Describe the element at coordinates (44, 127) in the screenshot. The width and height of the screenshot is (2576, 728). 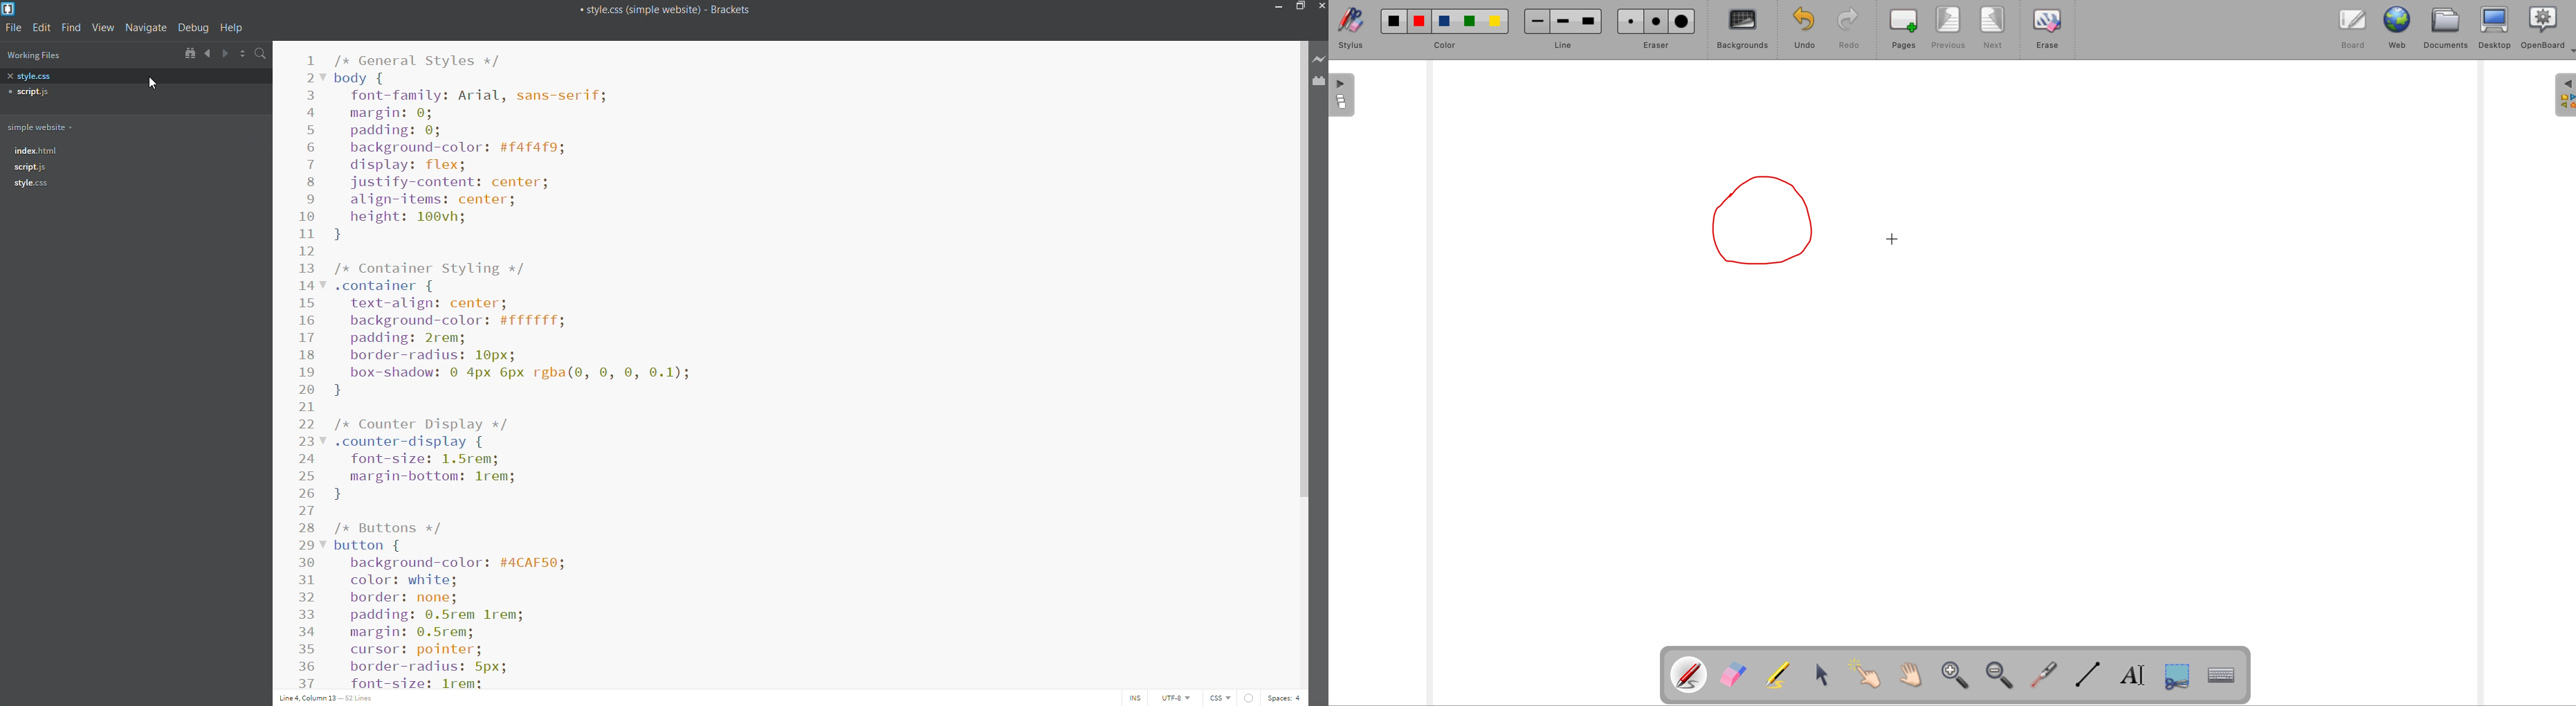
I see `simple website` at that location.